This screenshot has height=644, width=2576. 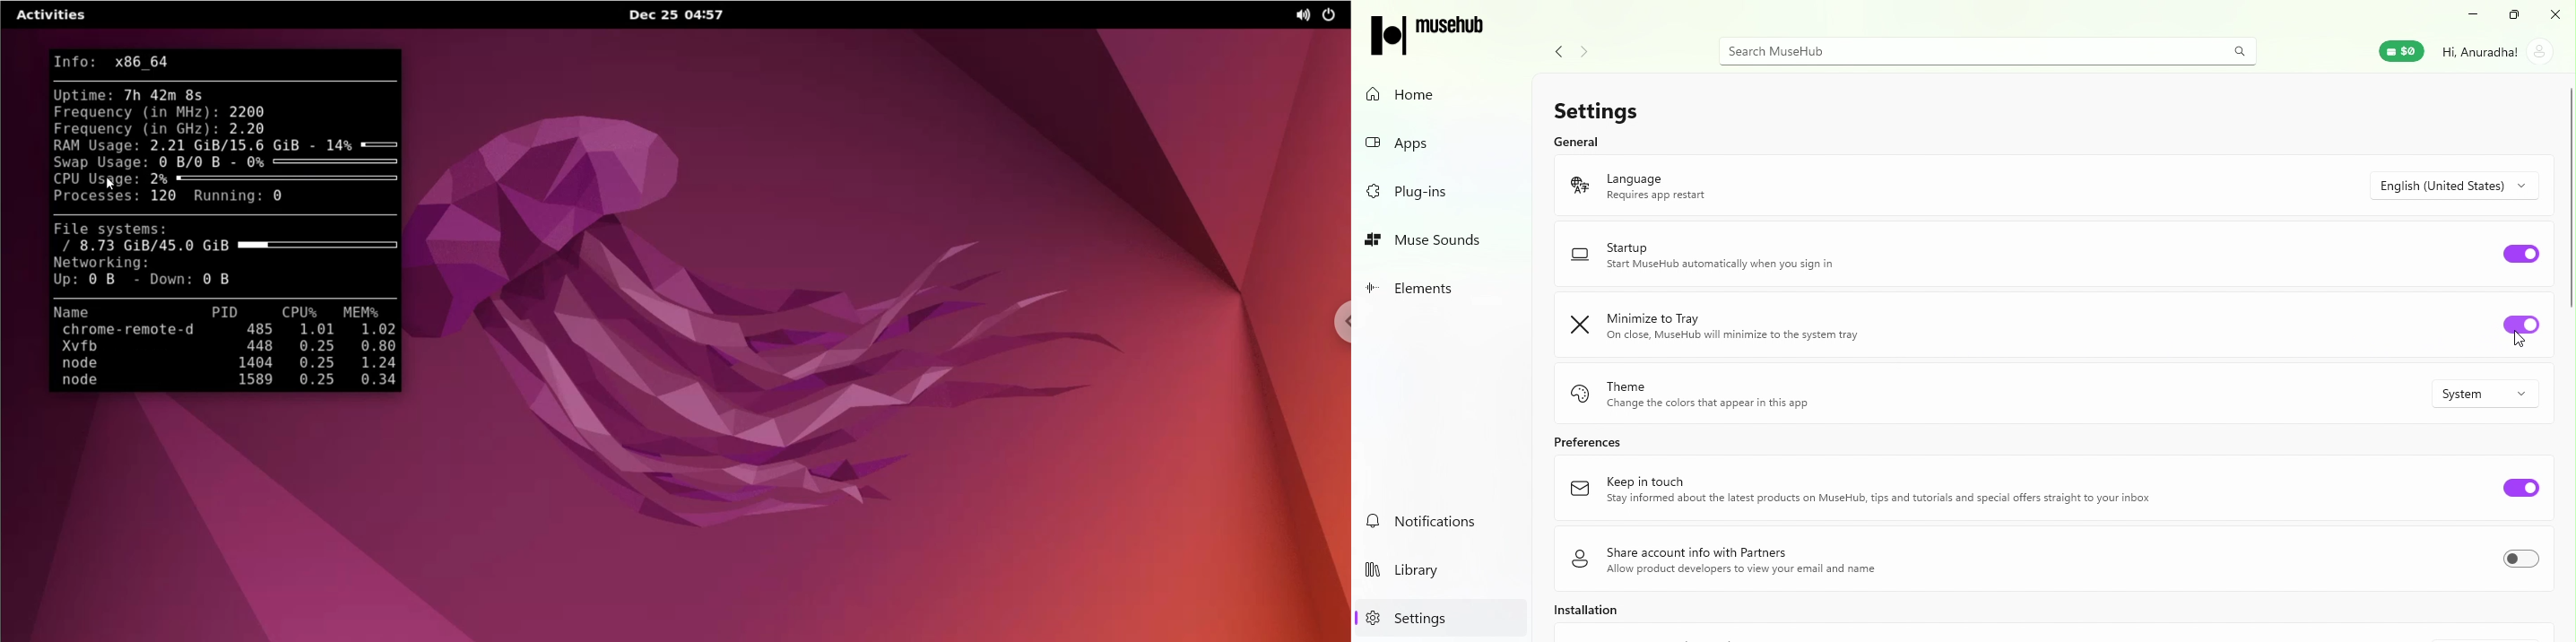 What do you see at coordinates (2516, 487) in the screenshot?
I see `Toggle` at bounding box center [2516, 487].